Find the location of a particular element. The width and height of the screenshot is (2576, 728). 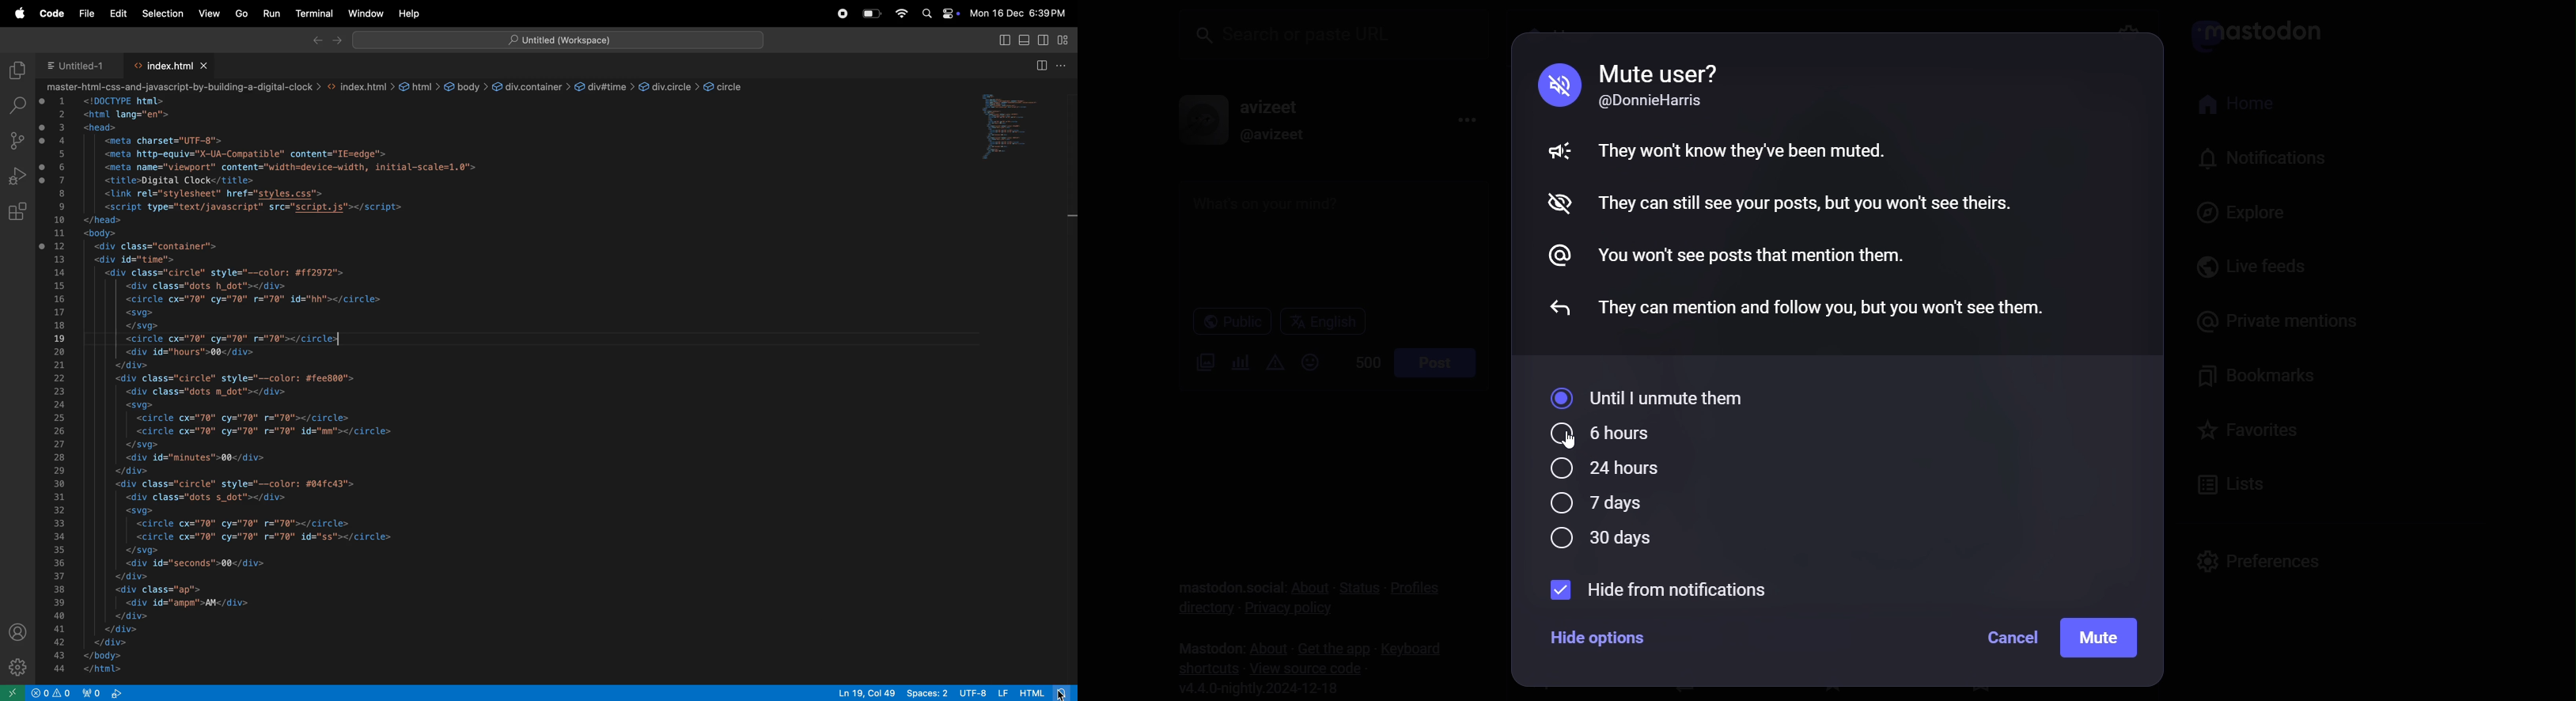

toggle secondary side bar is located at coordinates (1043, 40).